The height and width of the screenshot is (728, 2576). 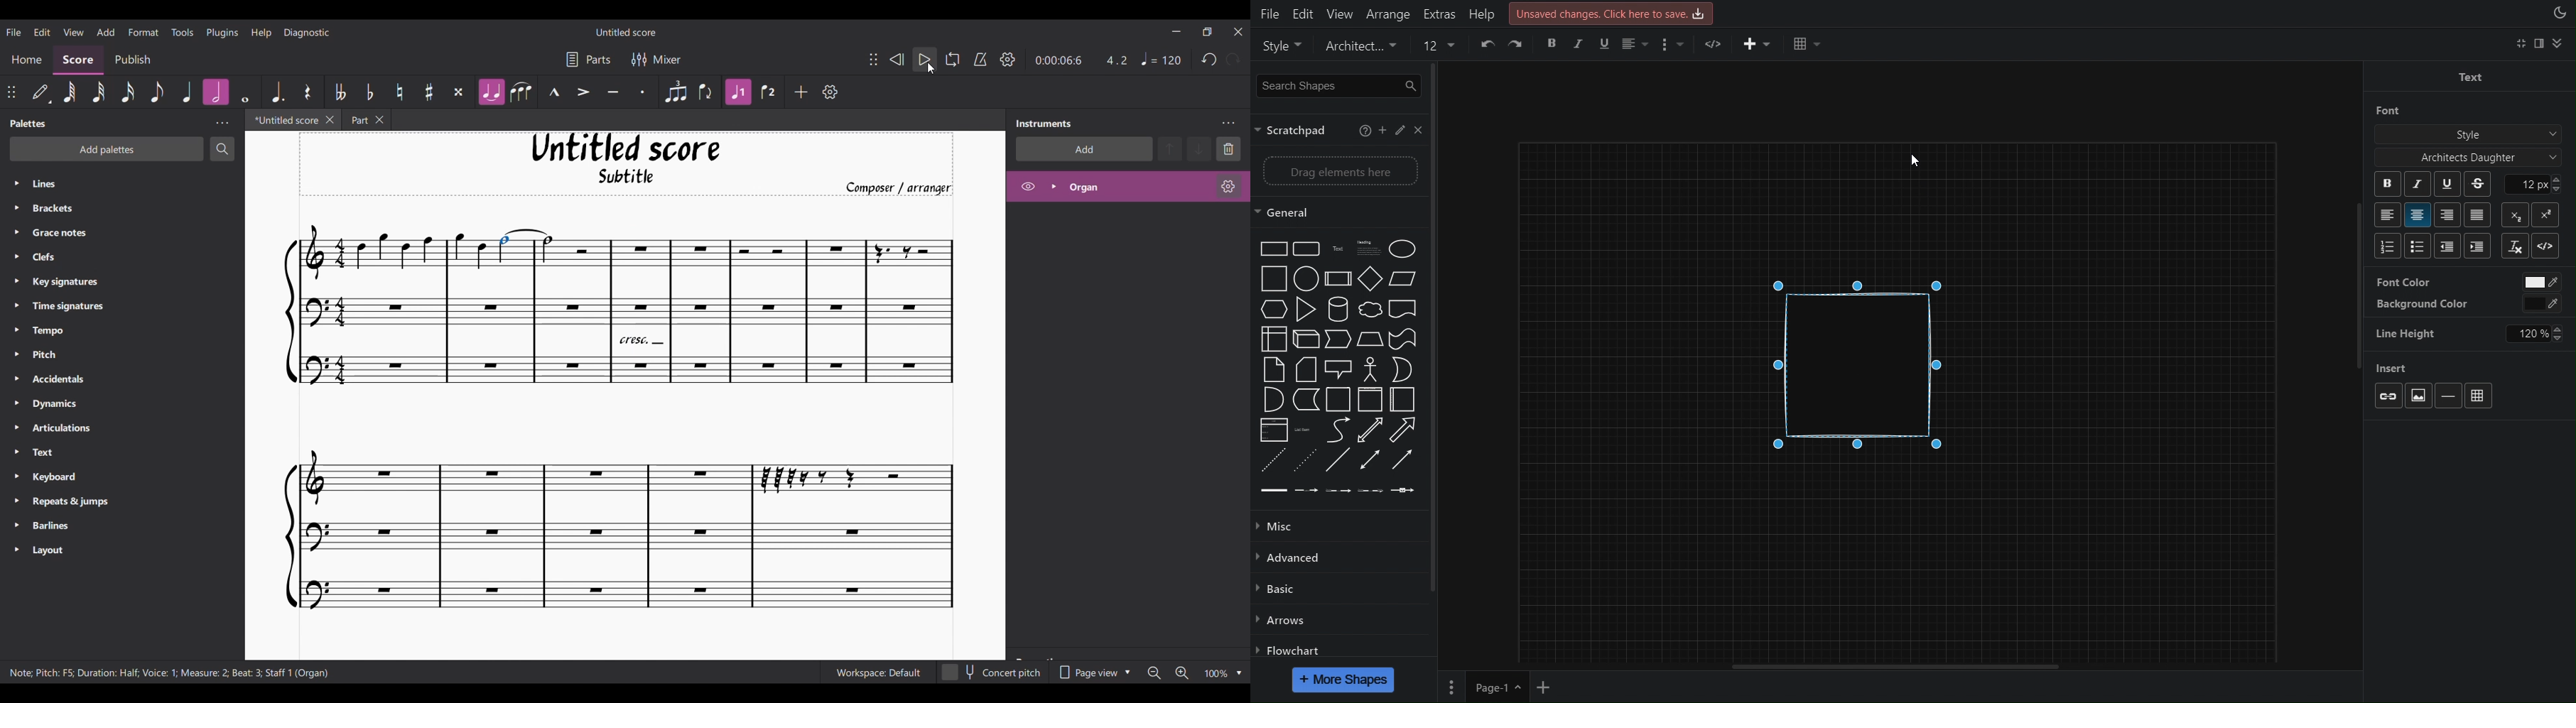 I want to click on Arrange, so click(x=1386, y=12).